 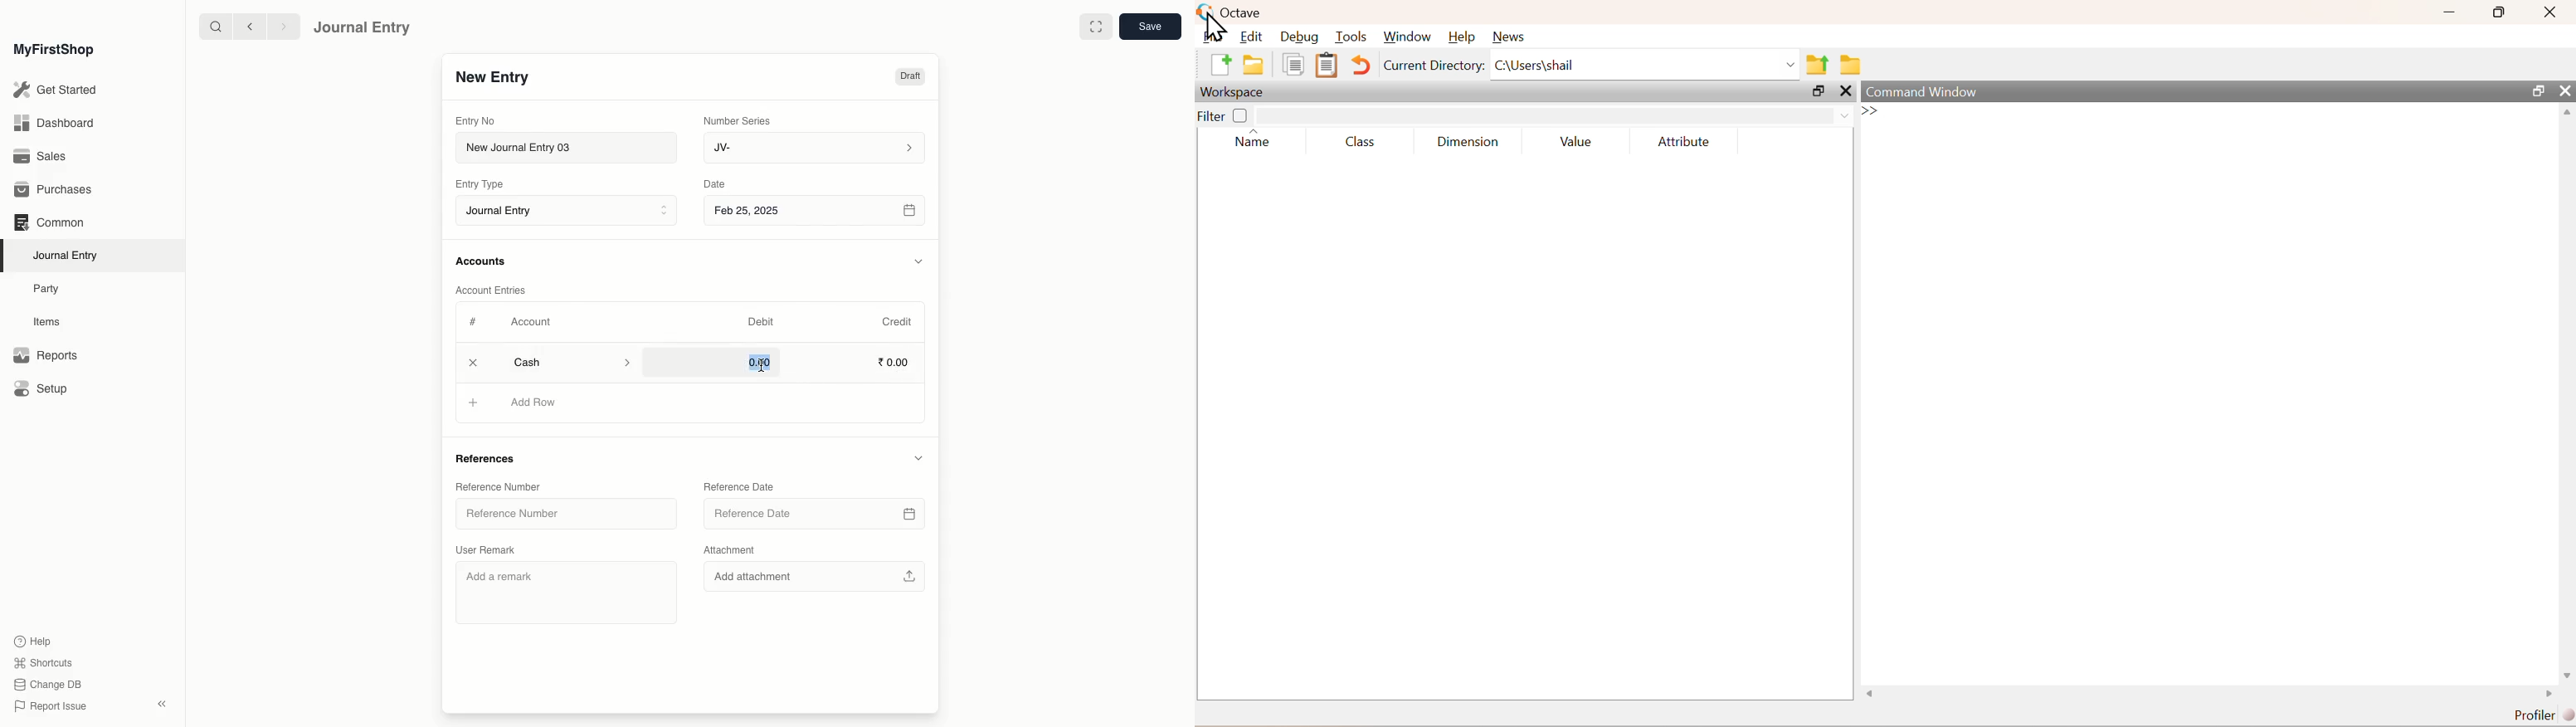 What do you see at coordinates (761, 321) in the screenshot?
I see `Debit` at bounding box center [761, 321].